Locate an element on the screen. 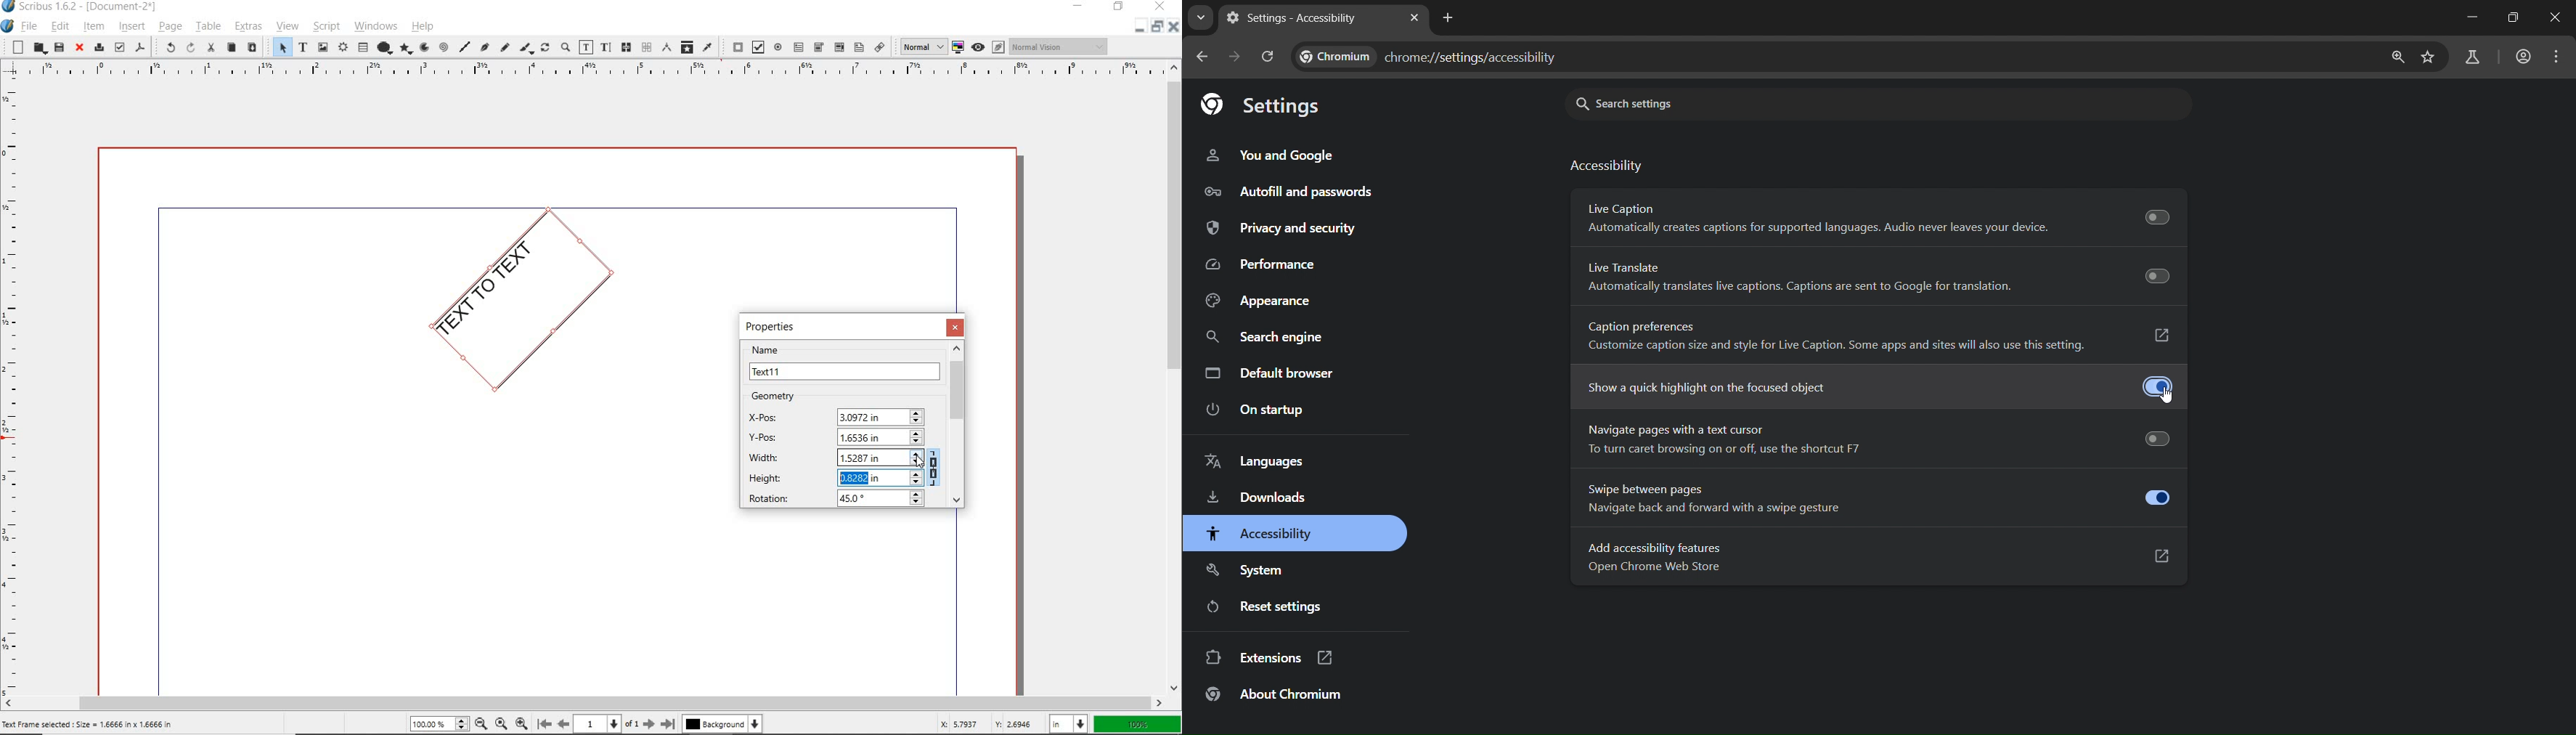 This screenshot has width=2576, height=756. privacy and security is located at coordinates (1280, 230).